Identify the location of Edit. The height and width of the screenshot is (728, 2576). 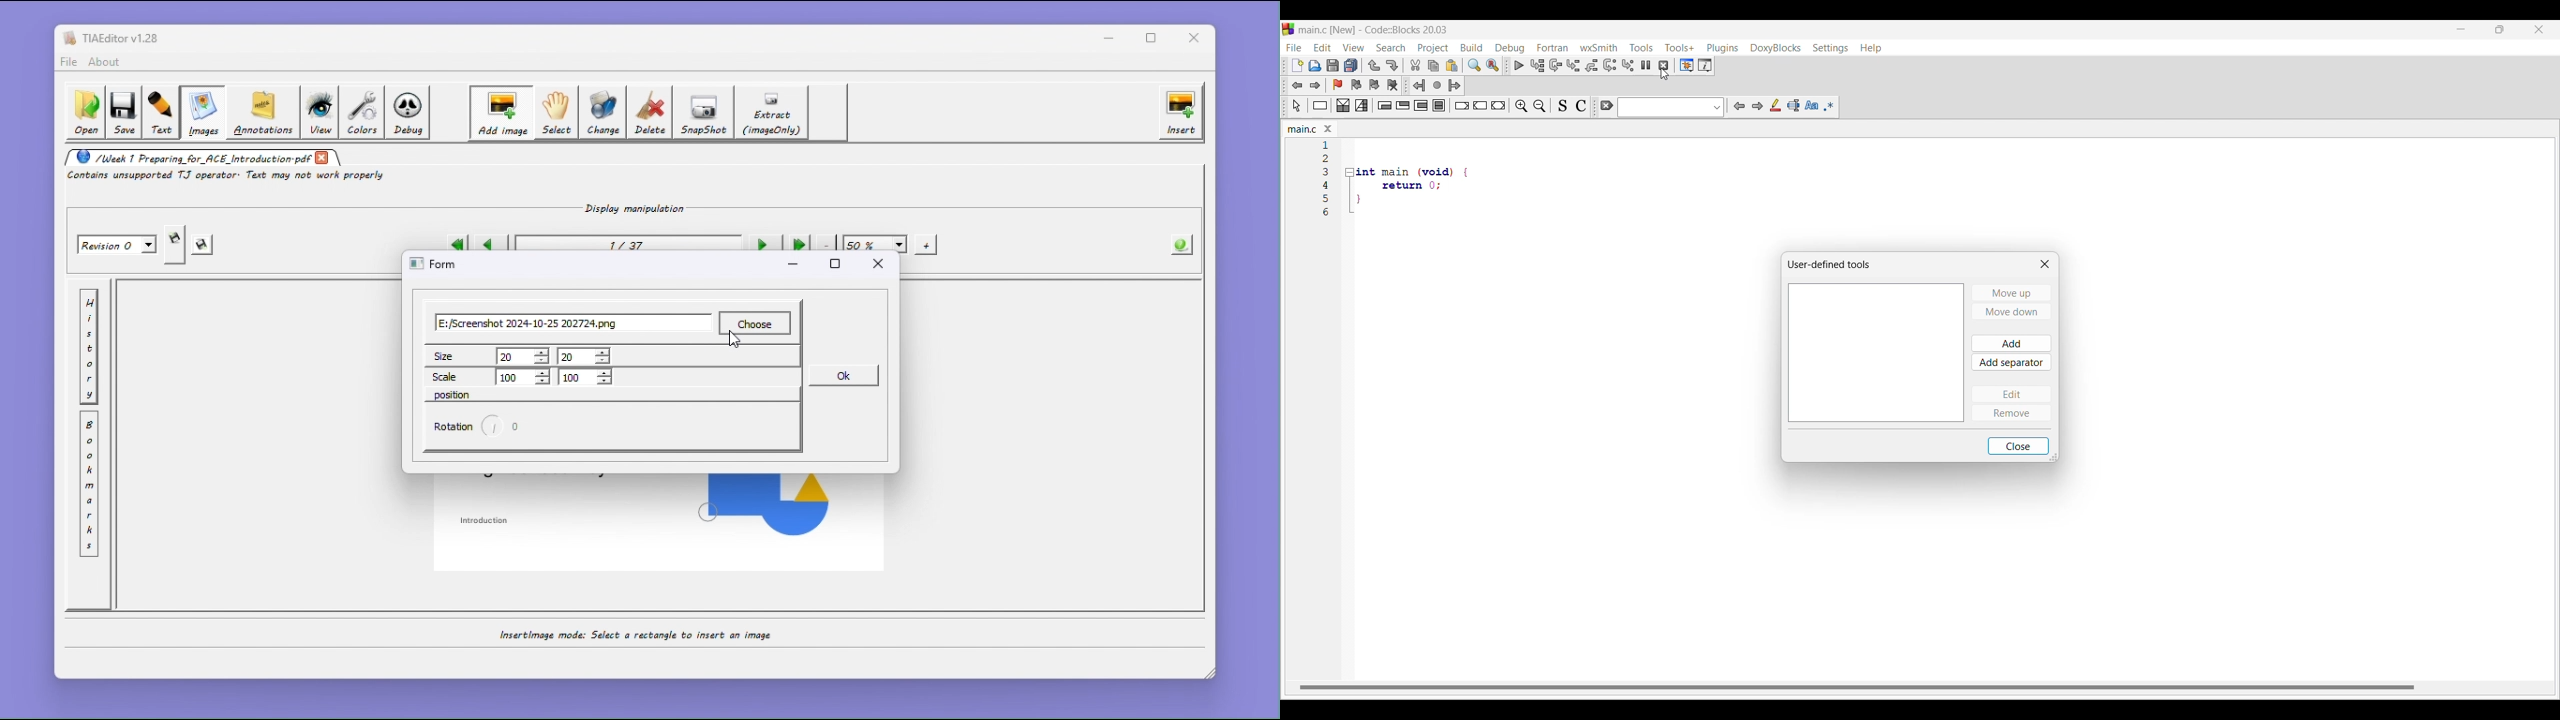
(2013, 394).